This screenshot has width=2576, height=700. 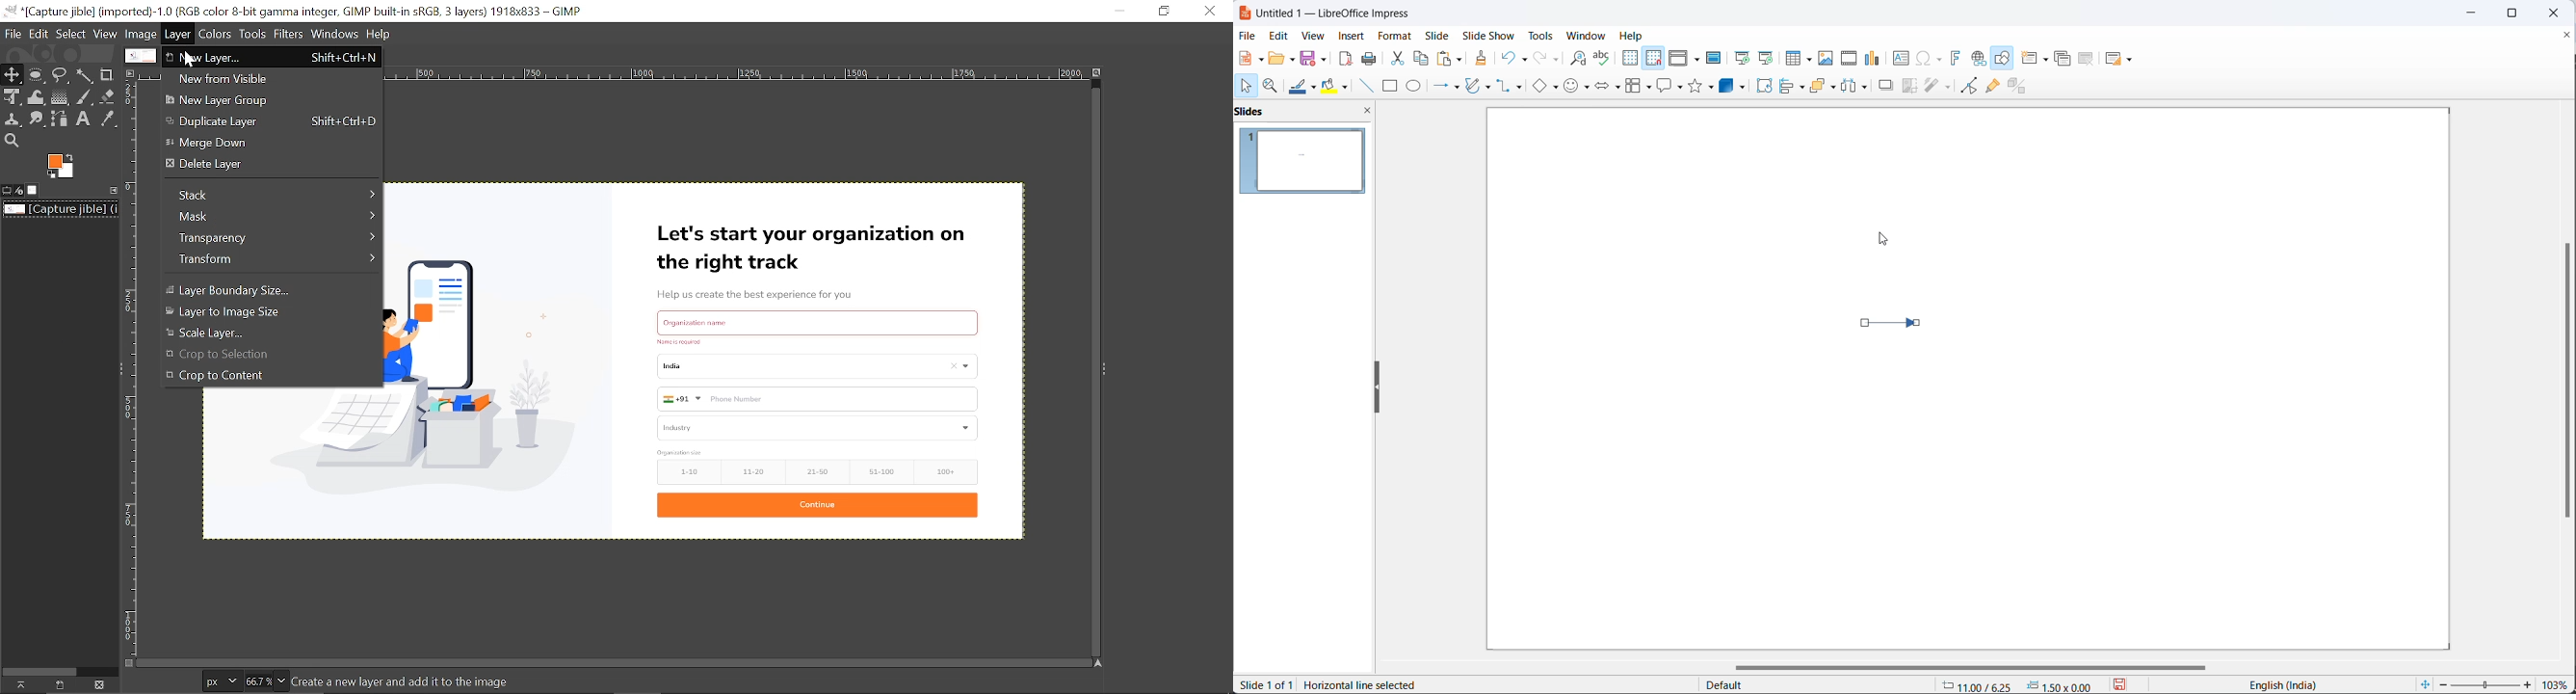 What do you see at coordinates (141, 55) in the screenshot?
I see `Current tab` at bounding box center [141, 55].